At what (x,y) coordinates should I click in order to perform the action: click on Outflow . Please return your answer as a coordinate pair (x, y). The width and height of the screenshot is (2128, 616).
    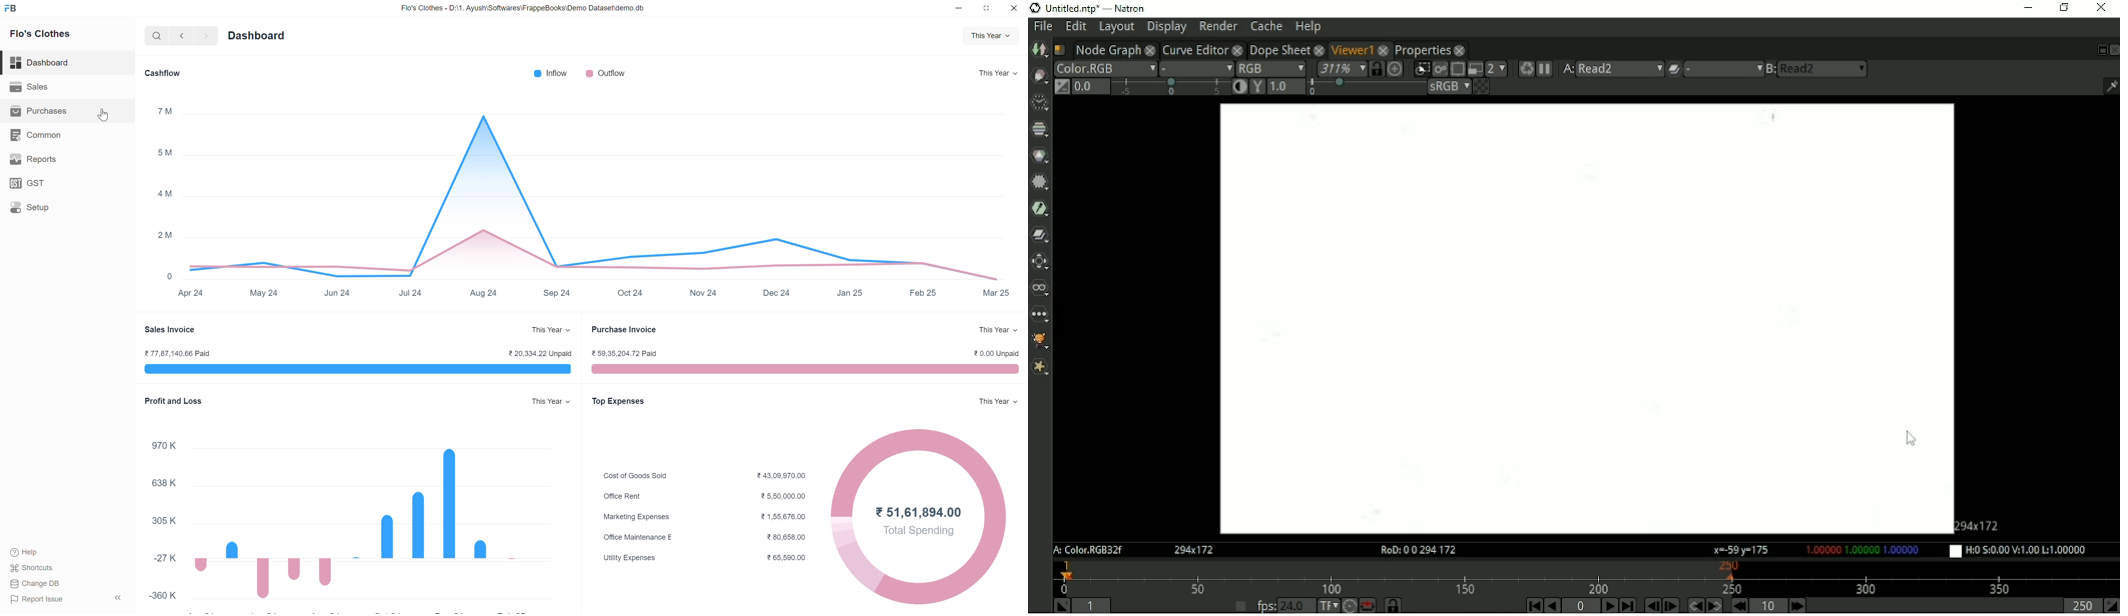
    Looking at the image, I should click on (605, 73).